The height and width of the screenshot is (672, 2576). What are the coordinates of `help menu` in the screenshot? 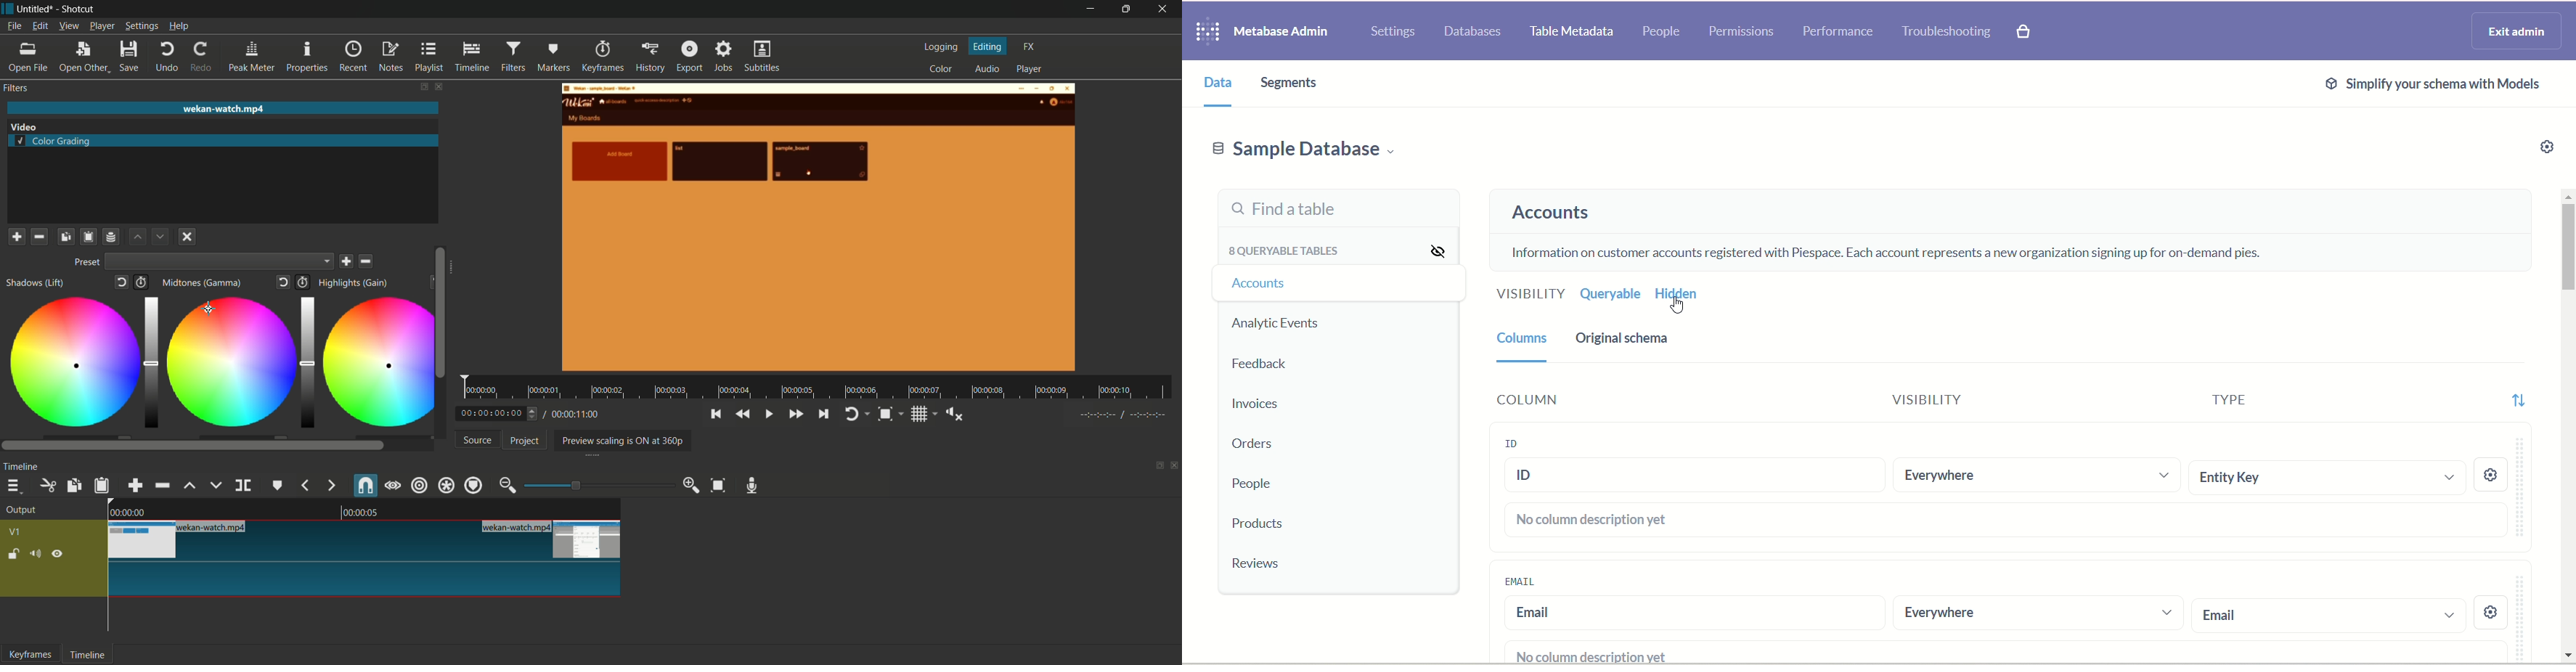 It's located at (179, 26).